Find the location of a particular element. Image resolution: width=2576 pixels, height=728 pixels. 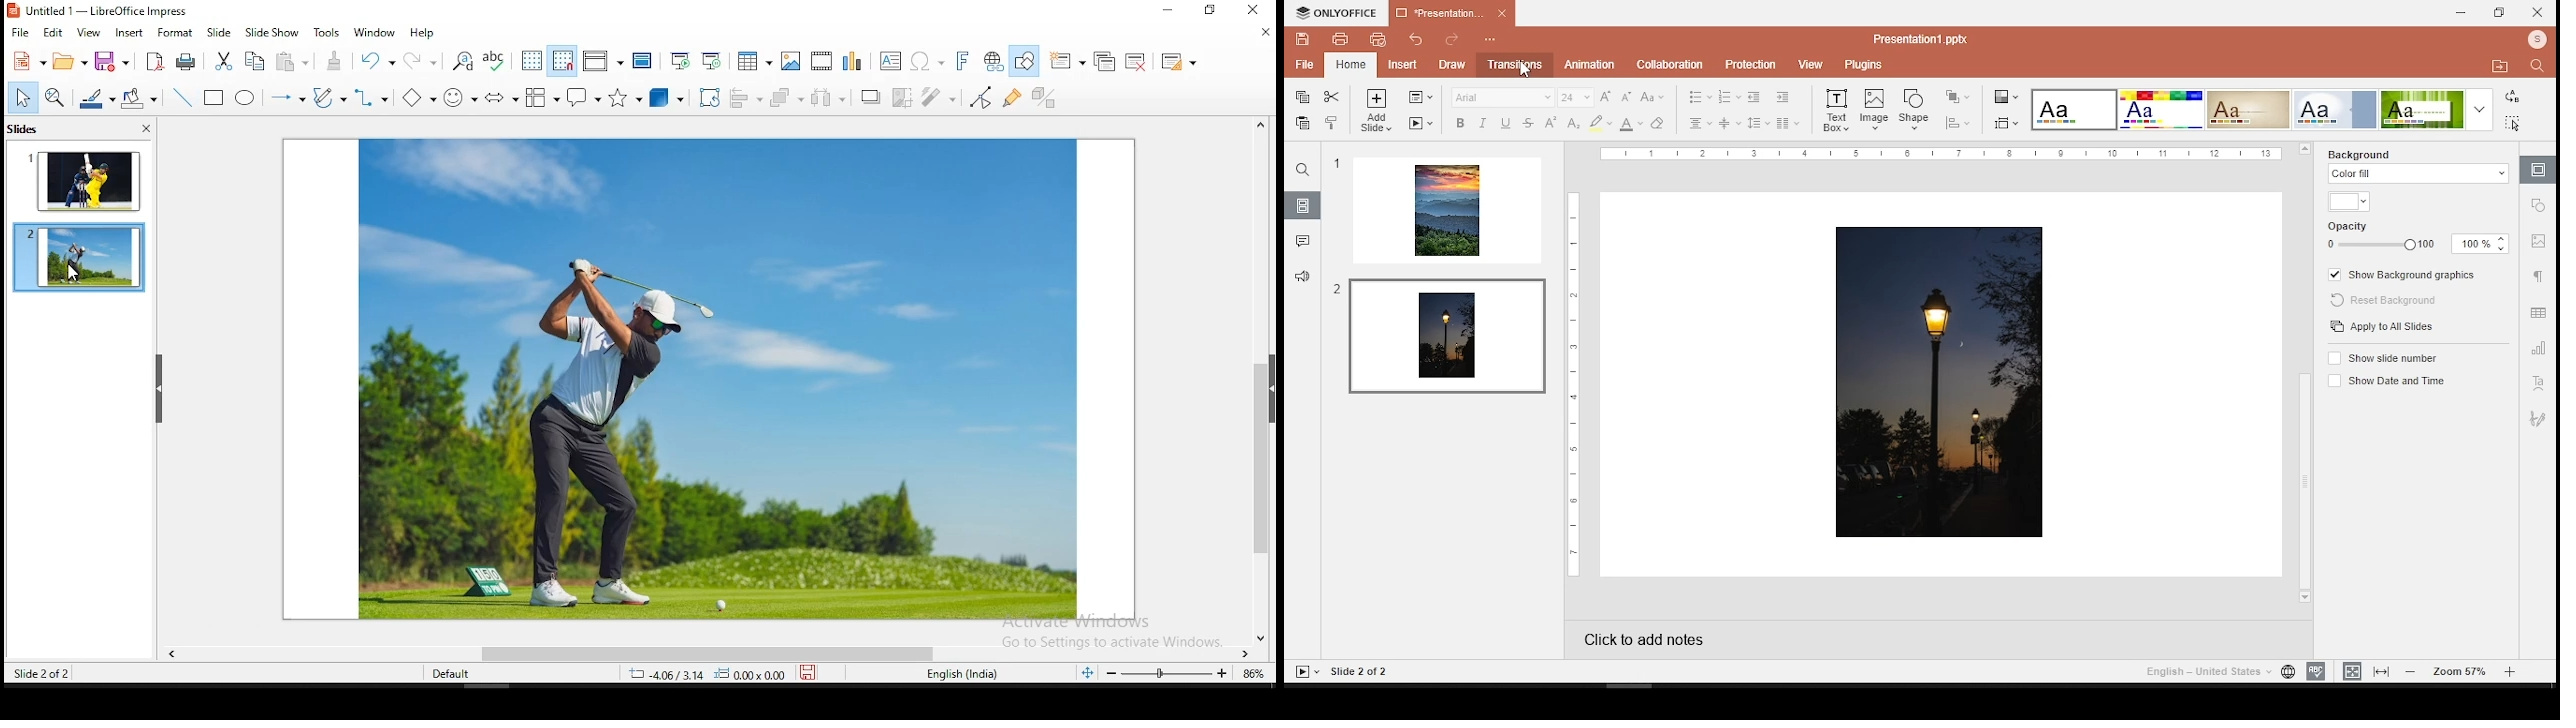

more is located at coordinates (2480, 110).